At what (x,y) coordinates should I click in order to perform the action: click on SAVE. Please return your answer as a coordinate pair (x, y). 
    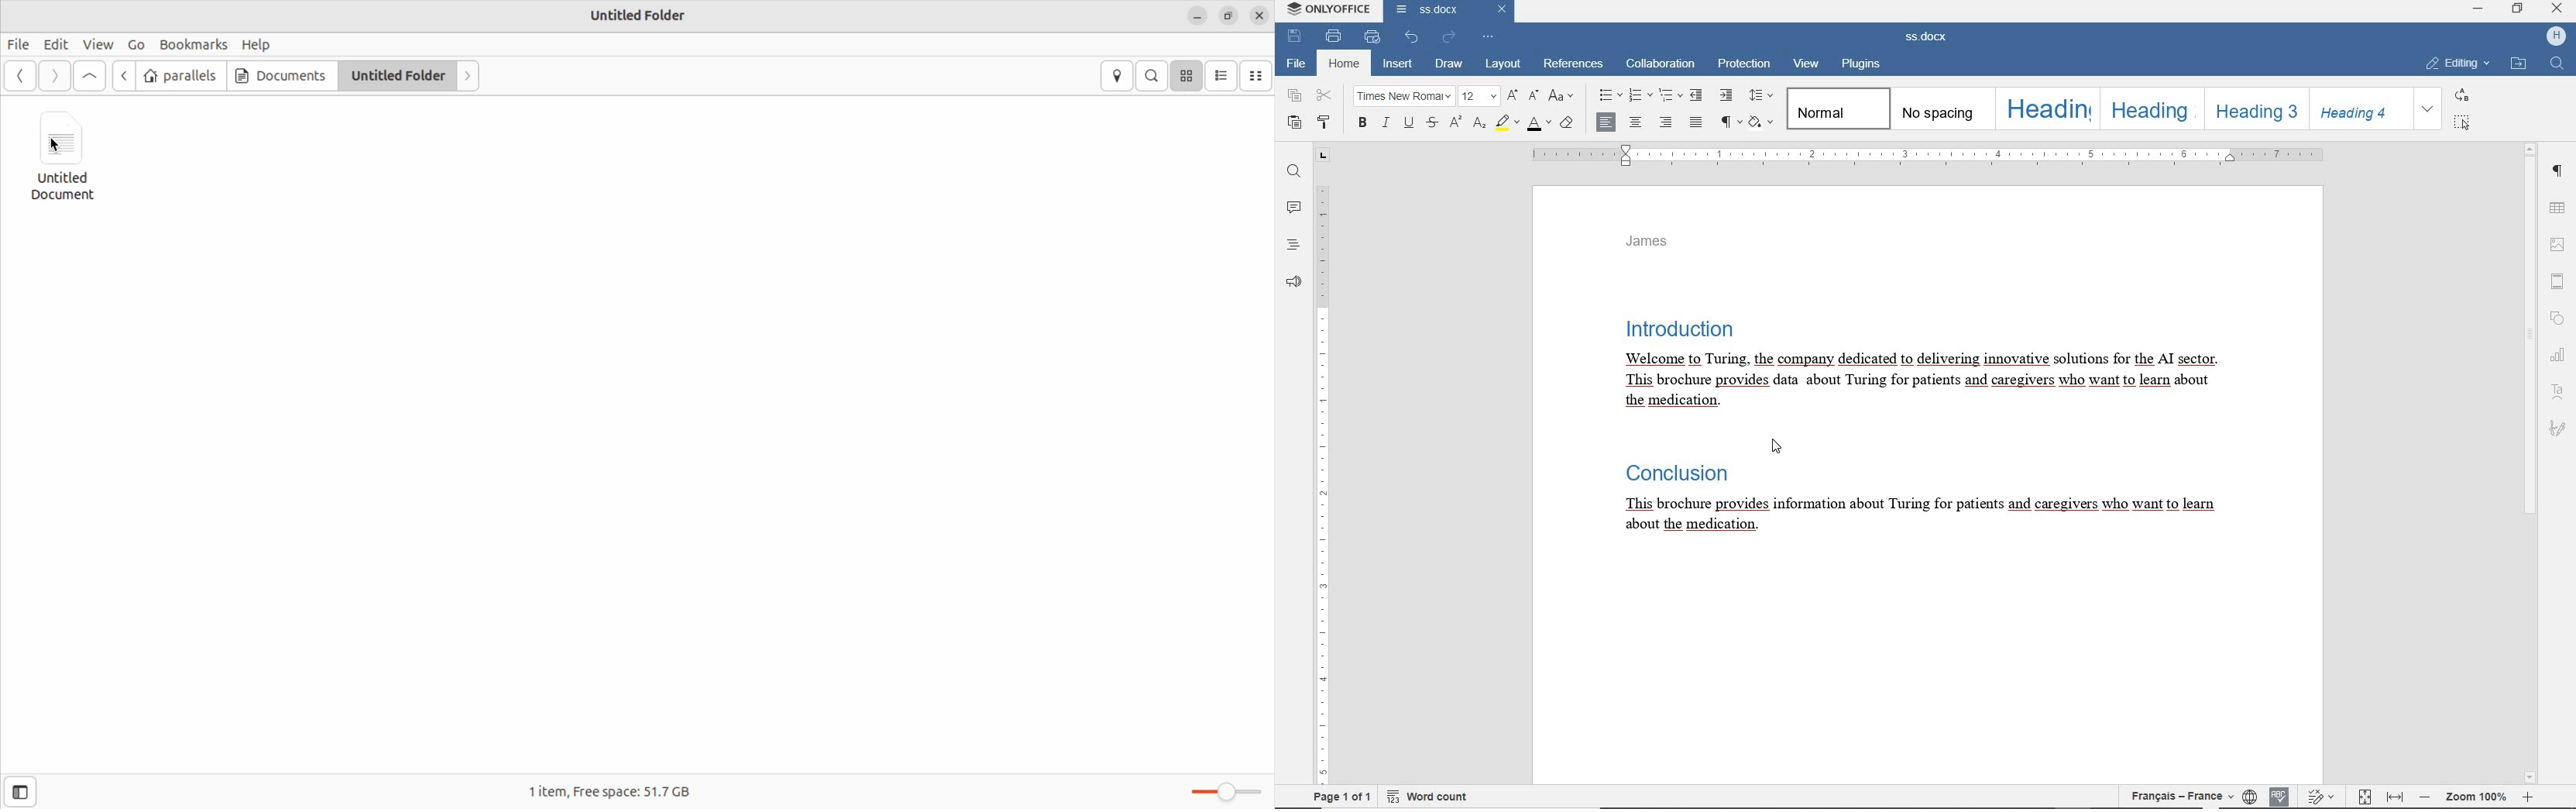
    Looking at the image, I should click on (1297, 36).